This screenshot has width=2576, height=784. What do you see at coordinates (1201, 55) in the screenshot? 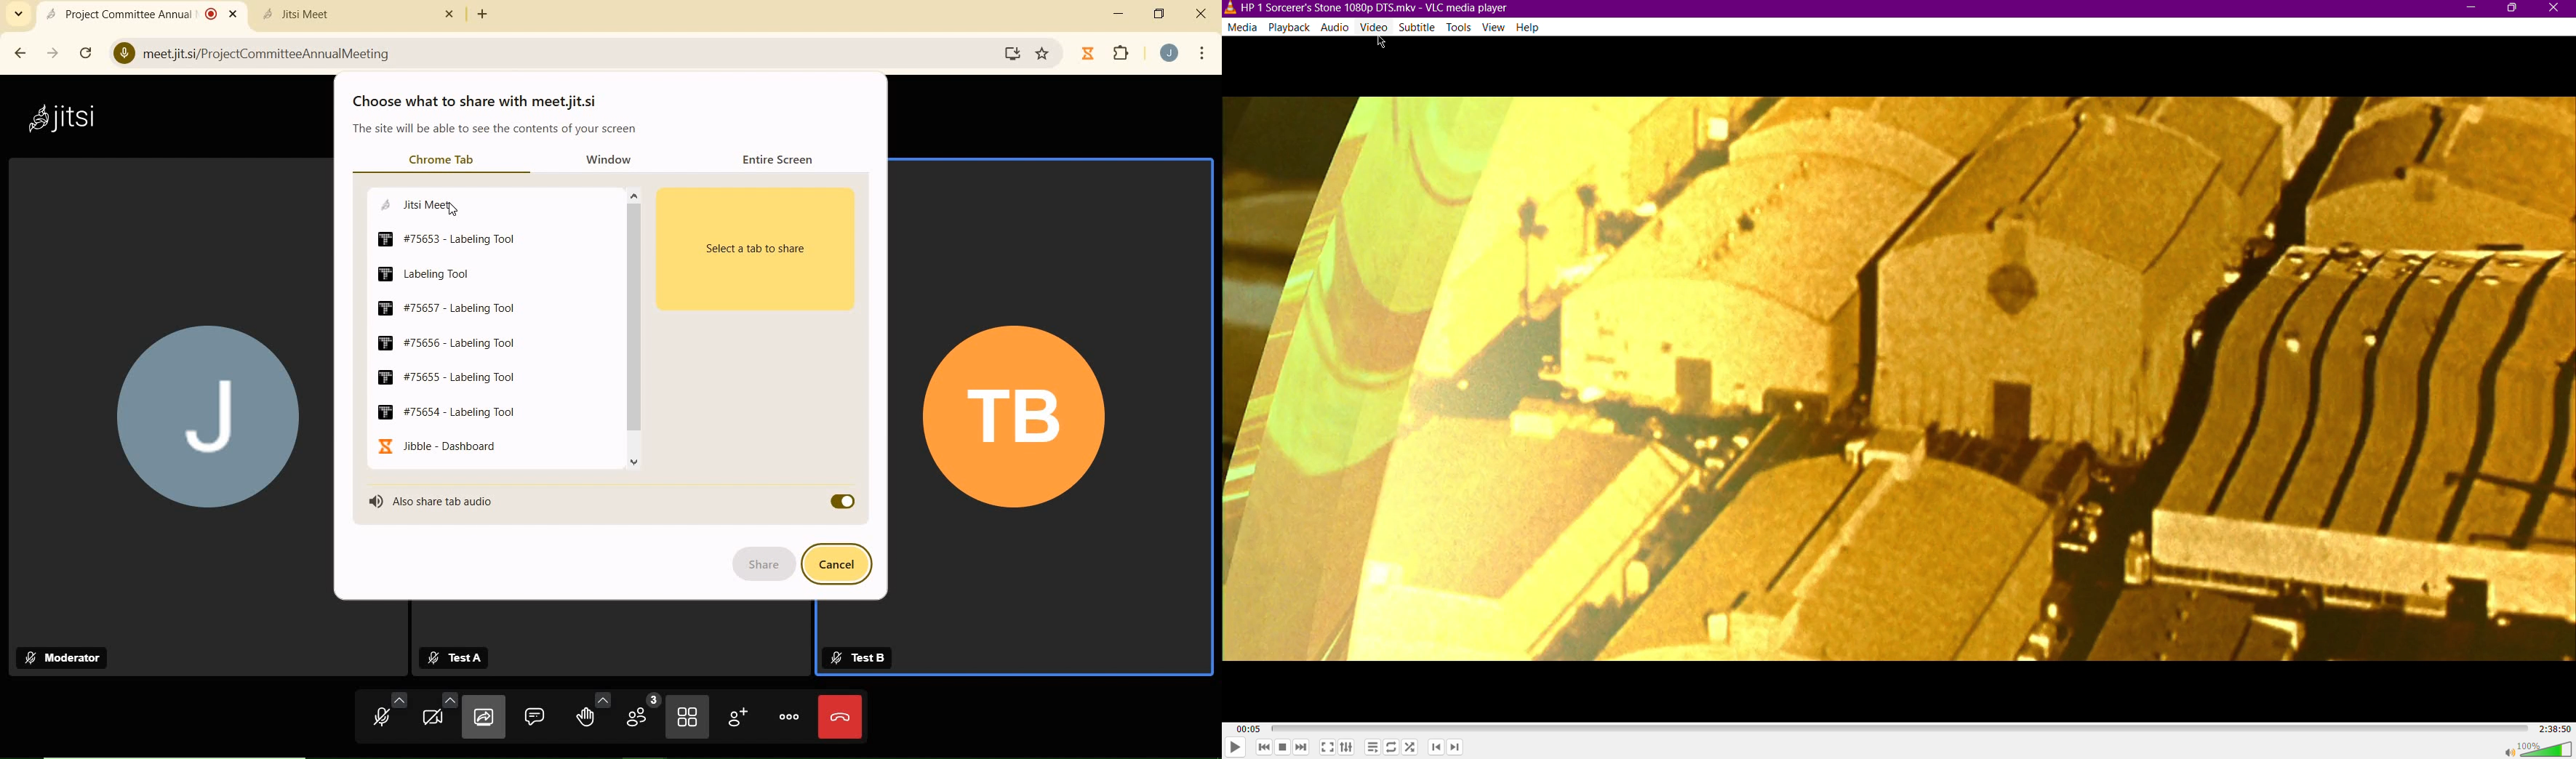
I see `customize google chrome` at bounding box center [1201, 55].